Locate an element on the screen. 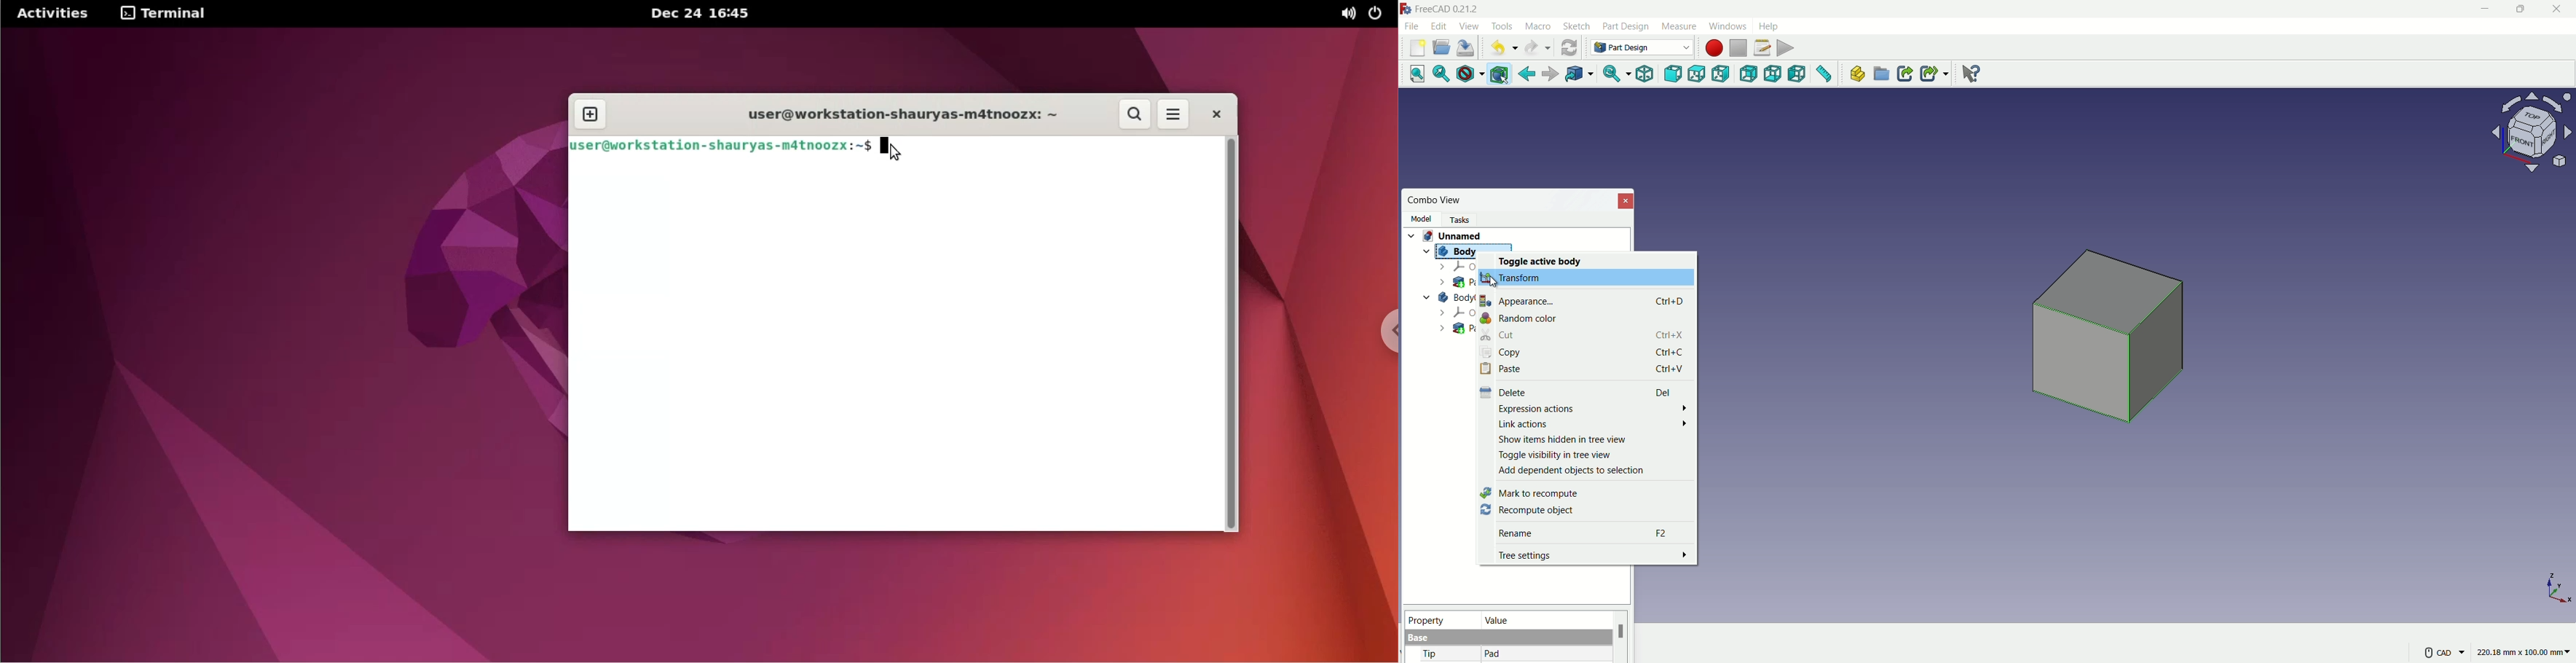 The width and height of the screenshot is (2576, 672). transform is located at coordinates (1512, 277).